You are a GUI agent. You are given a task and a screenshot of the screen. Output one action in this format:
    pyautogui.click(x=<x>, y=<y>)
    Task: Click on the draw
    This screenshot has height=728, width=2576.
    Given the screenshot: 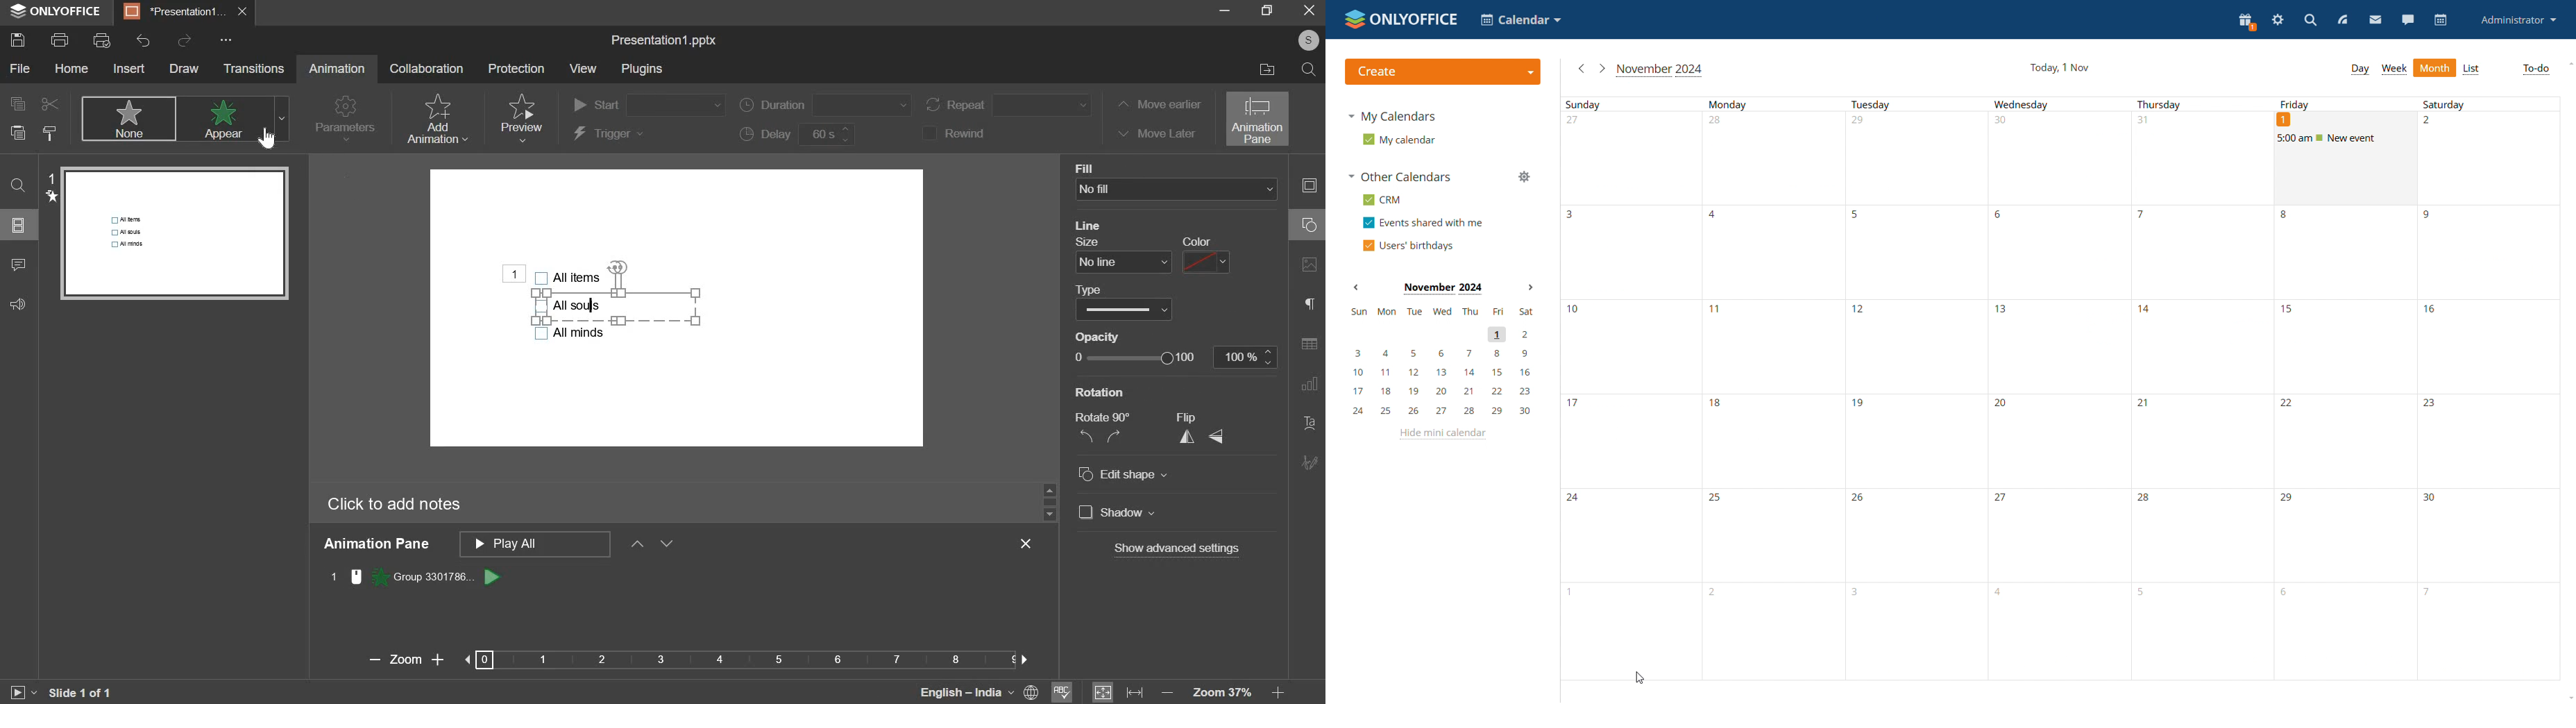 What is the action you would take?
    pyautogui.click(x=184, y=69)
    